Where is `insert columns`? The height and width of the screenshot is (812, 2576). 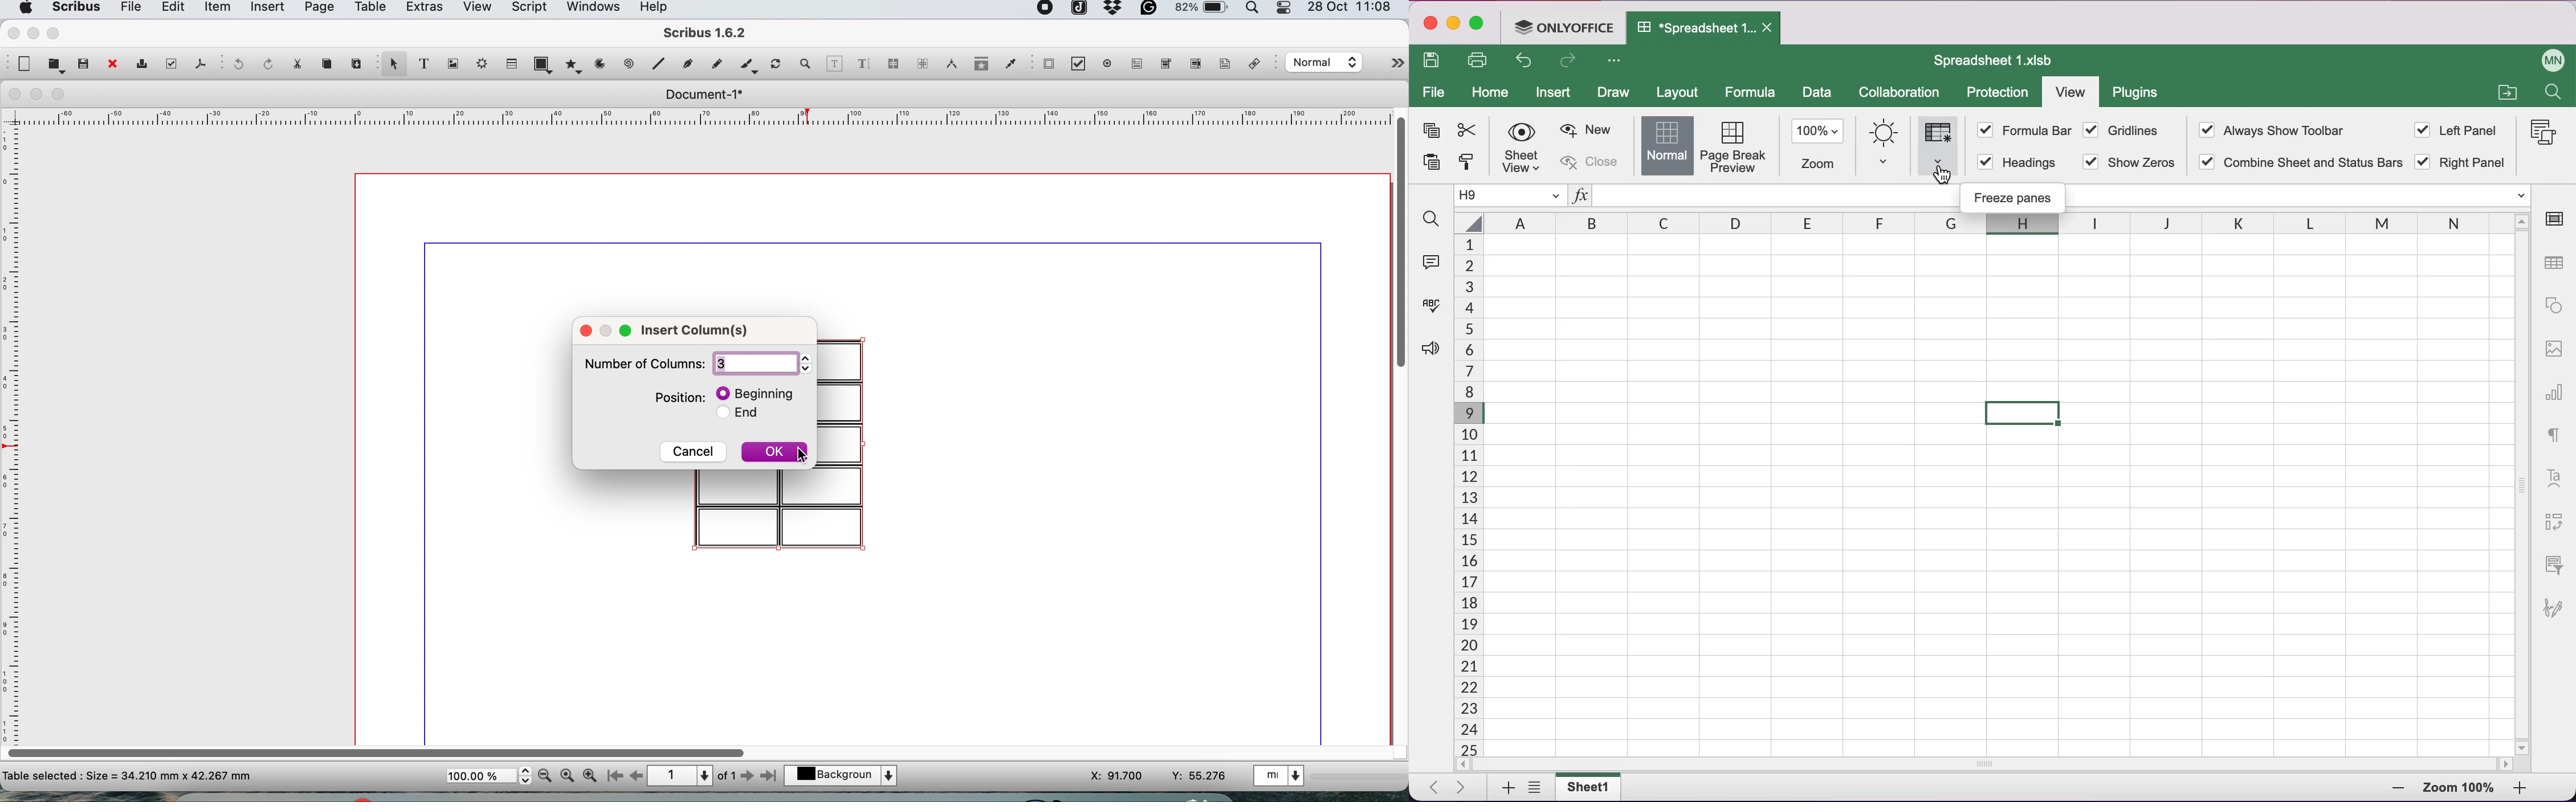 insert columns is located at coordinates (694, 330).